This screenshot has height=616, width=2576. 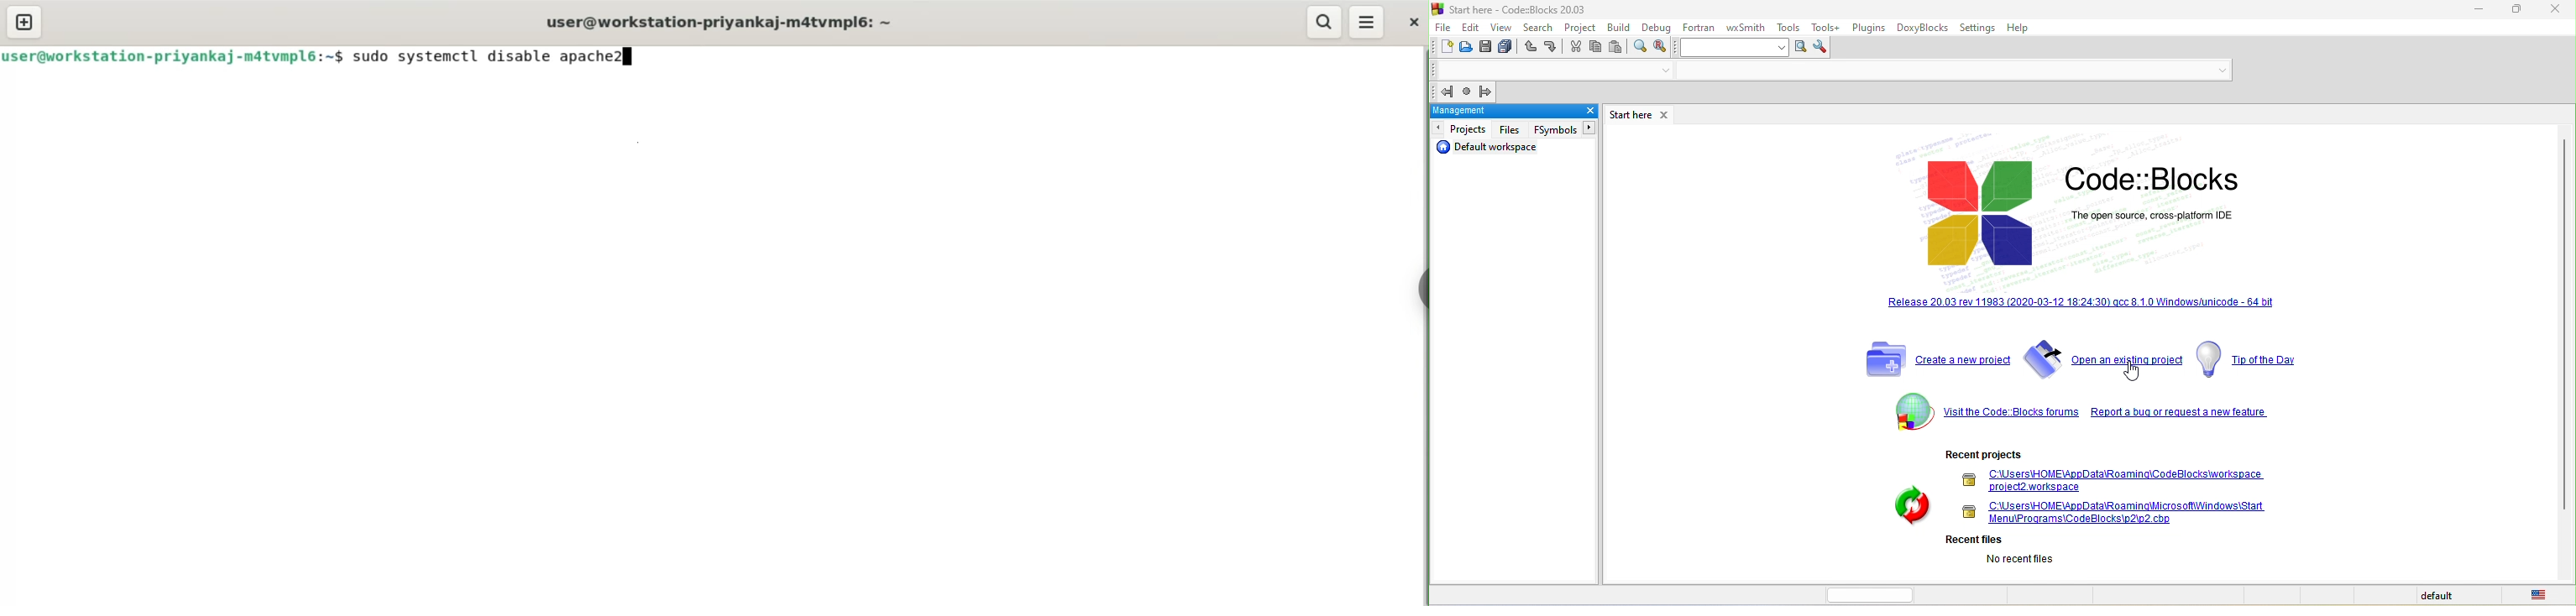 What do you see at coordinates (1444, 46) in the screenshot?
I see `new` at bounding box center [1444, 46].